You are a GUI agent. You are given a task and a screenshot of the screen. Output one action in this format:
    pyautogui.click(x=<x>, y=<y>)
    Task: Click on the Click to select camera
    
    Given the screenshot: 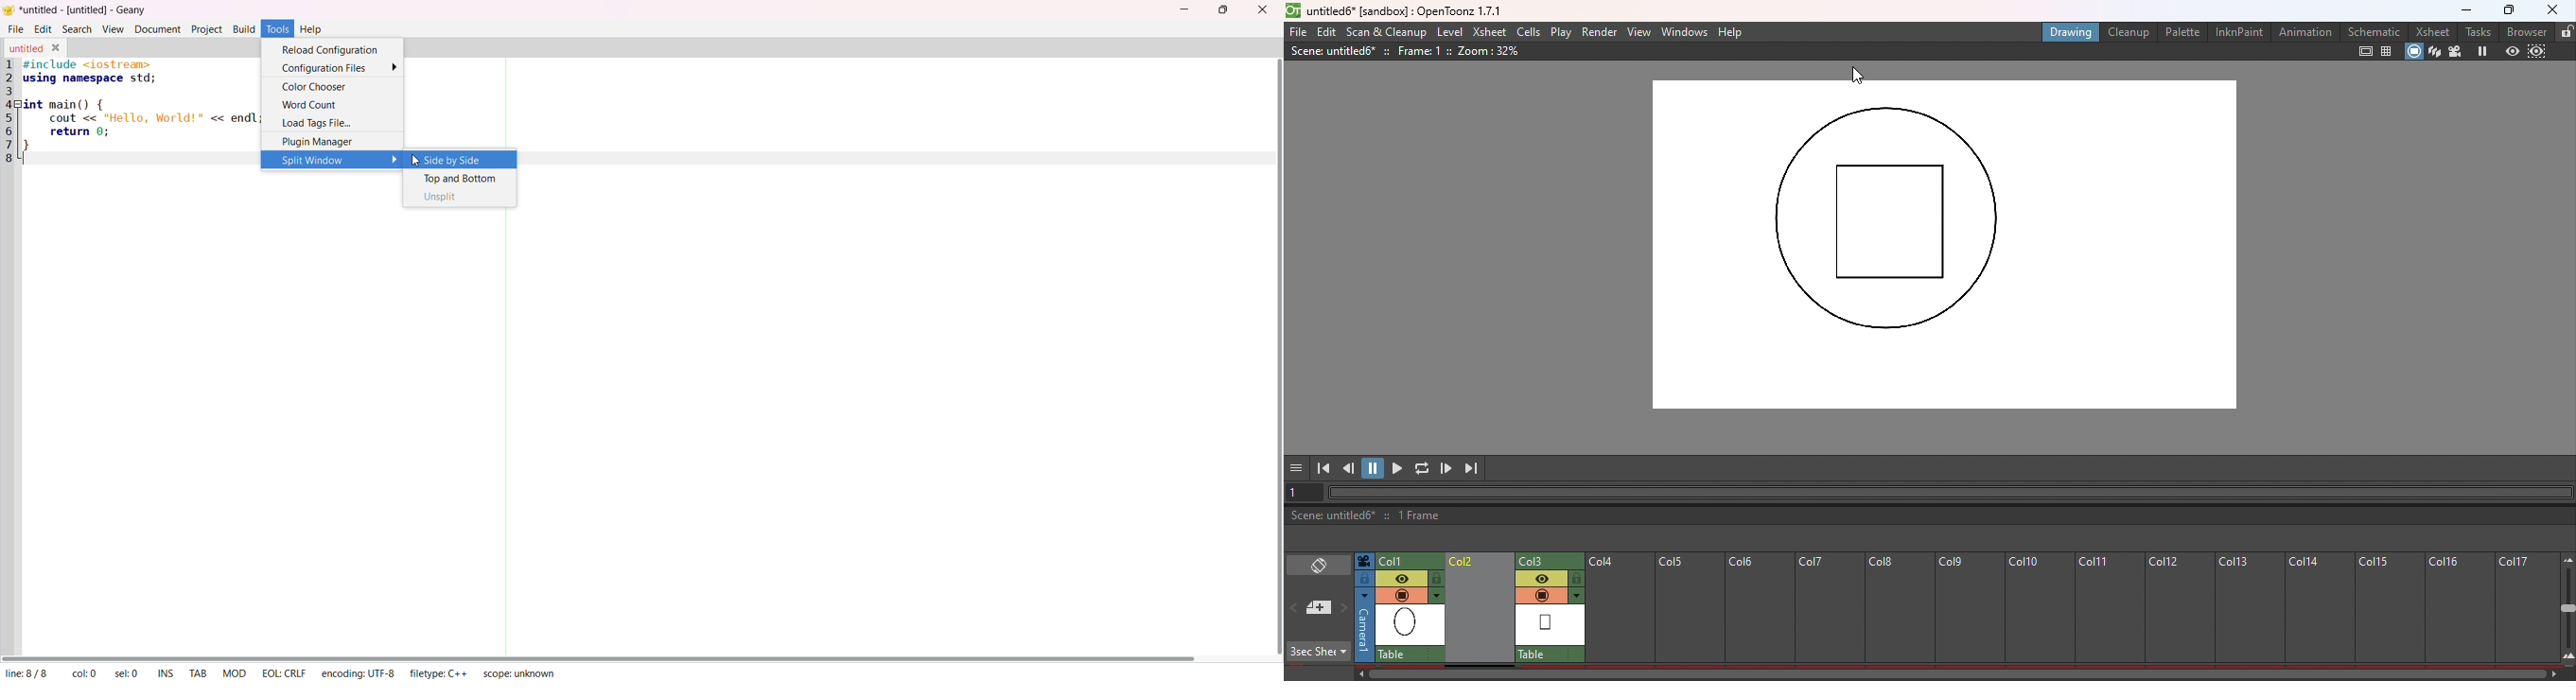 What is the action you would take?
    pyautogui.click(x=1364, y=579)
    